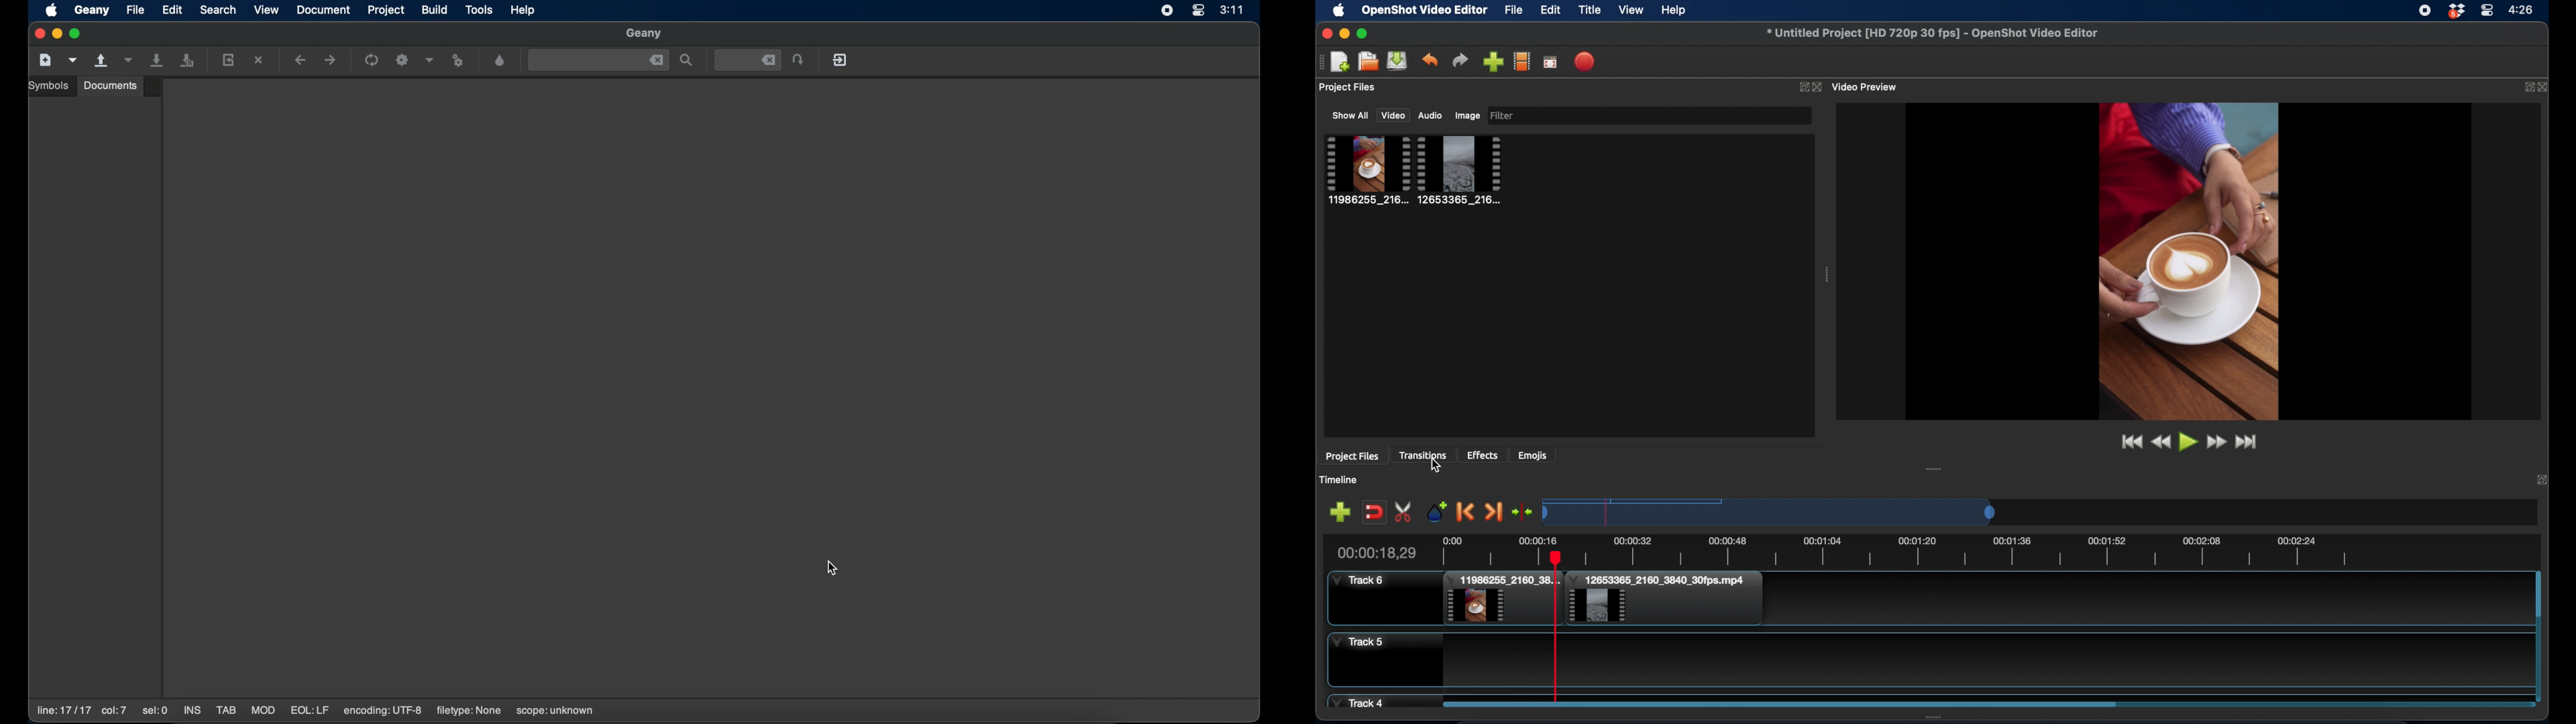 This screenshot has width=2576, height=728. What do you see at coordinates (841, 60) in the screenshot?
I see `quit geany` at bounding box center [841, 60].